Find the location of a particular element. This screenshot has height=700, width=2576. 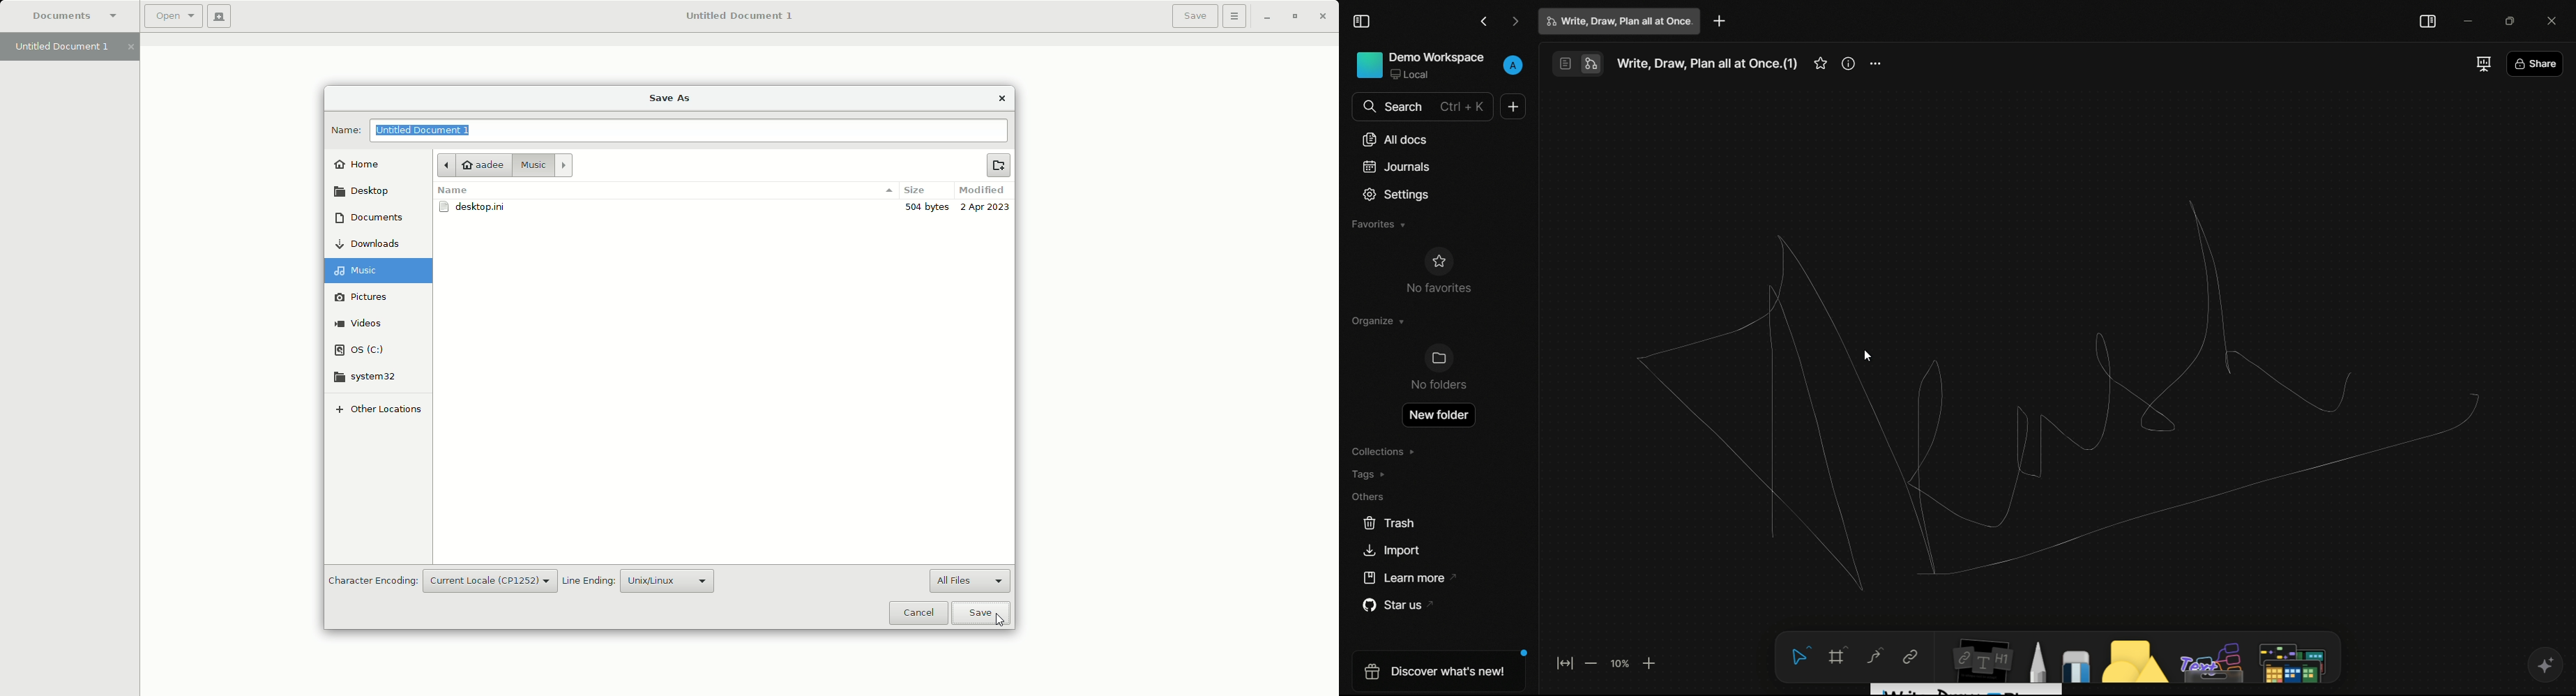

more information is located at coordinates (1849, 63).